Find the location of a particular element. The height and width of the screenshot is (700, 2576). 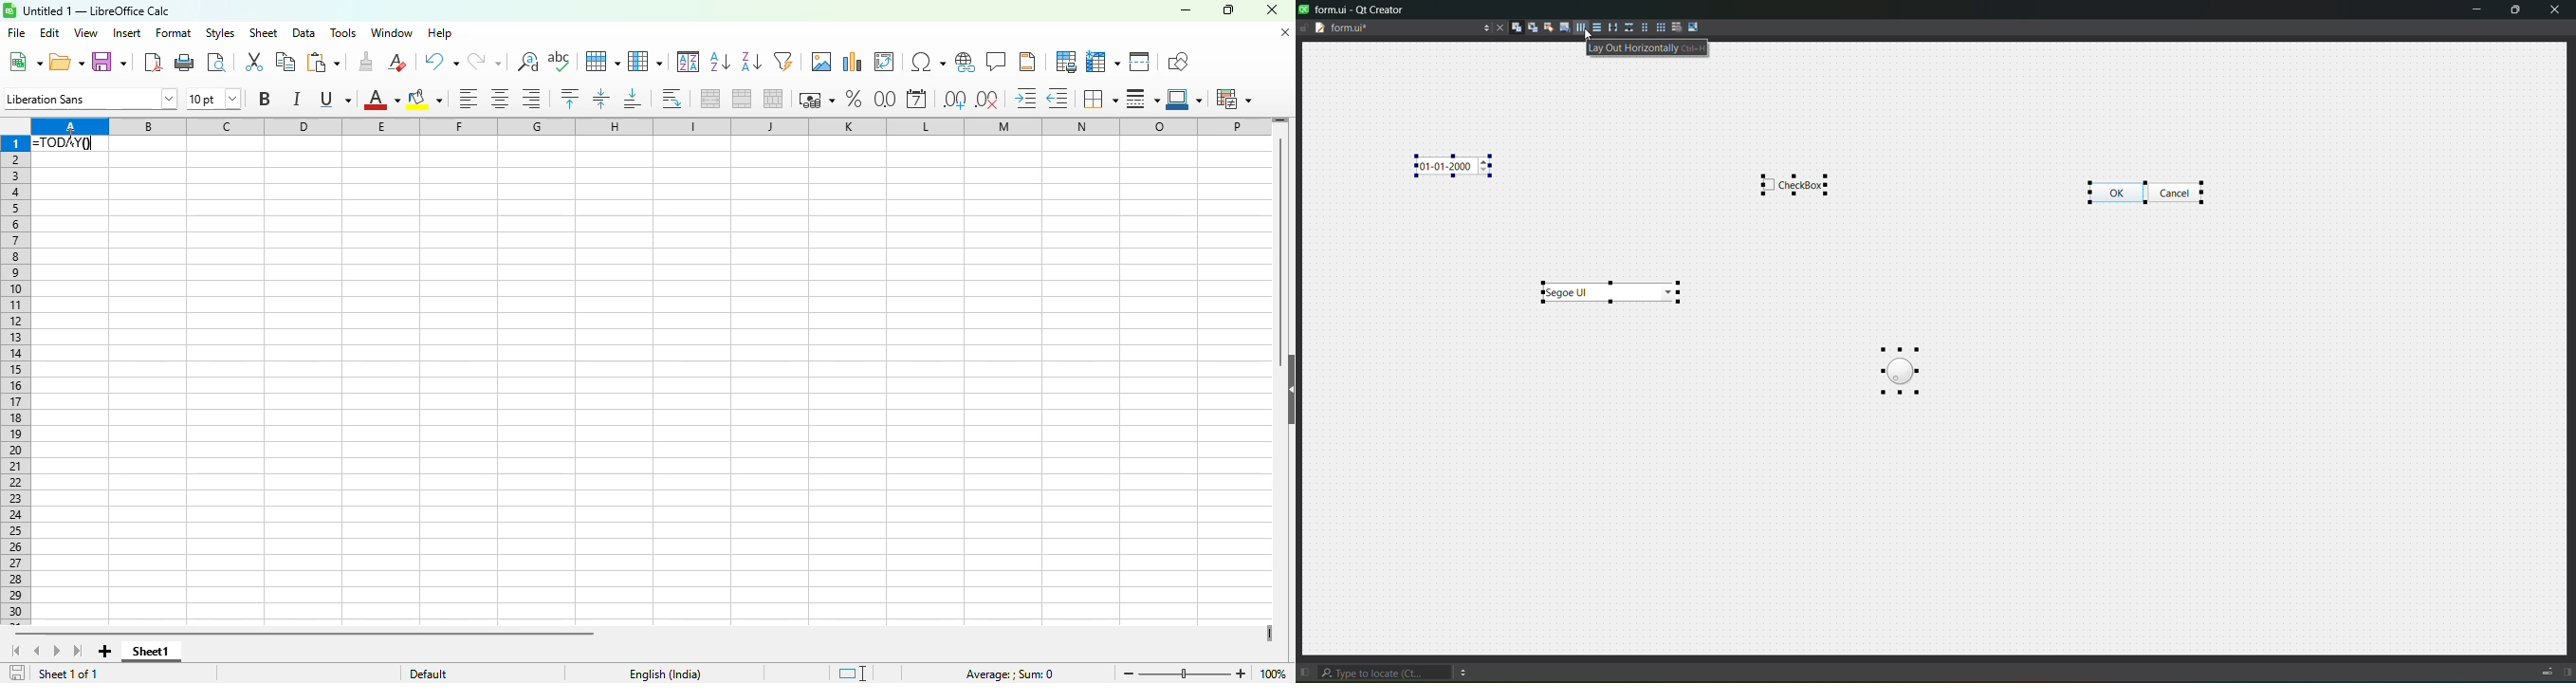

increase indent is located at coordinates (1026, 99).